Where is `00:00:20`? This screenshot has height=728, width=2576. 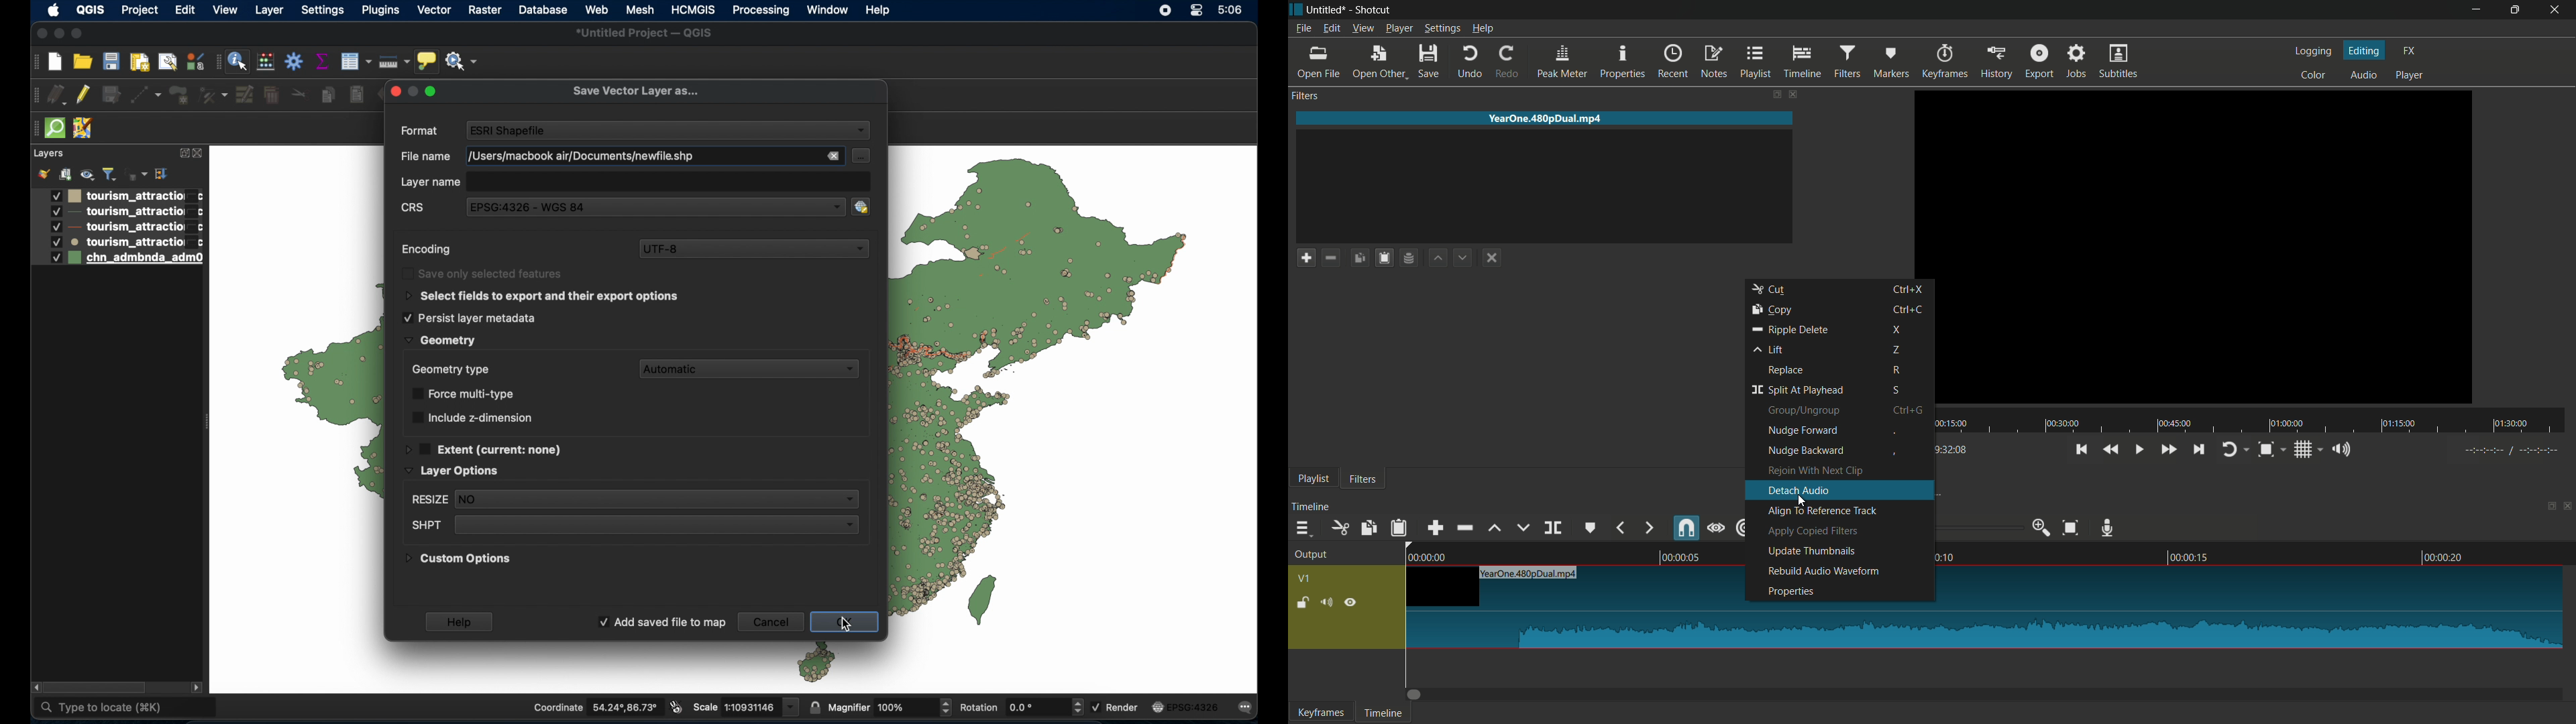
00:00:20 is located at coordinates (2444, 558).